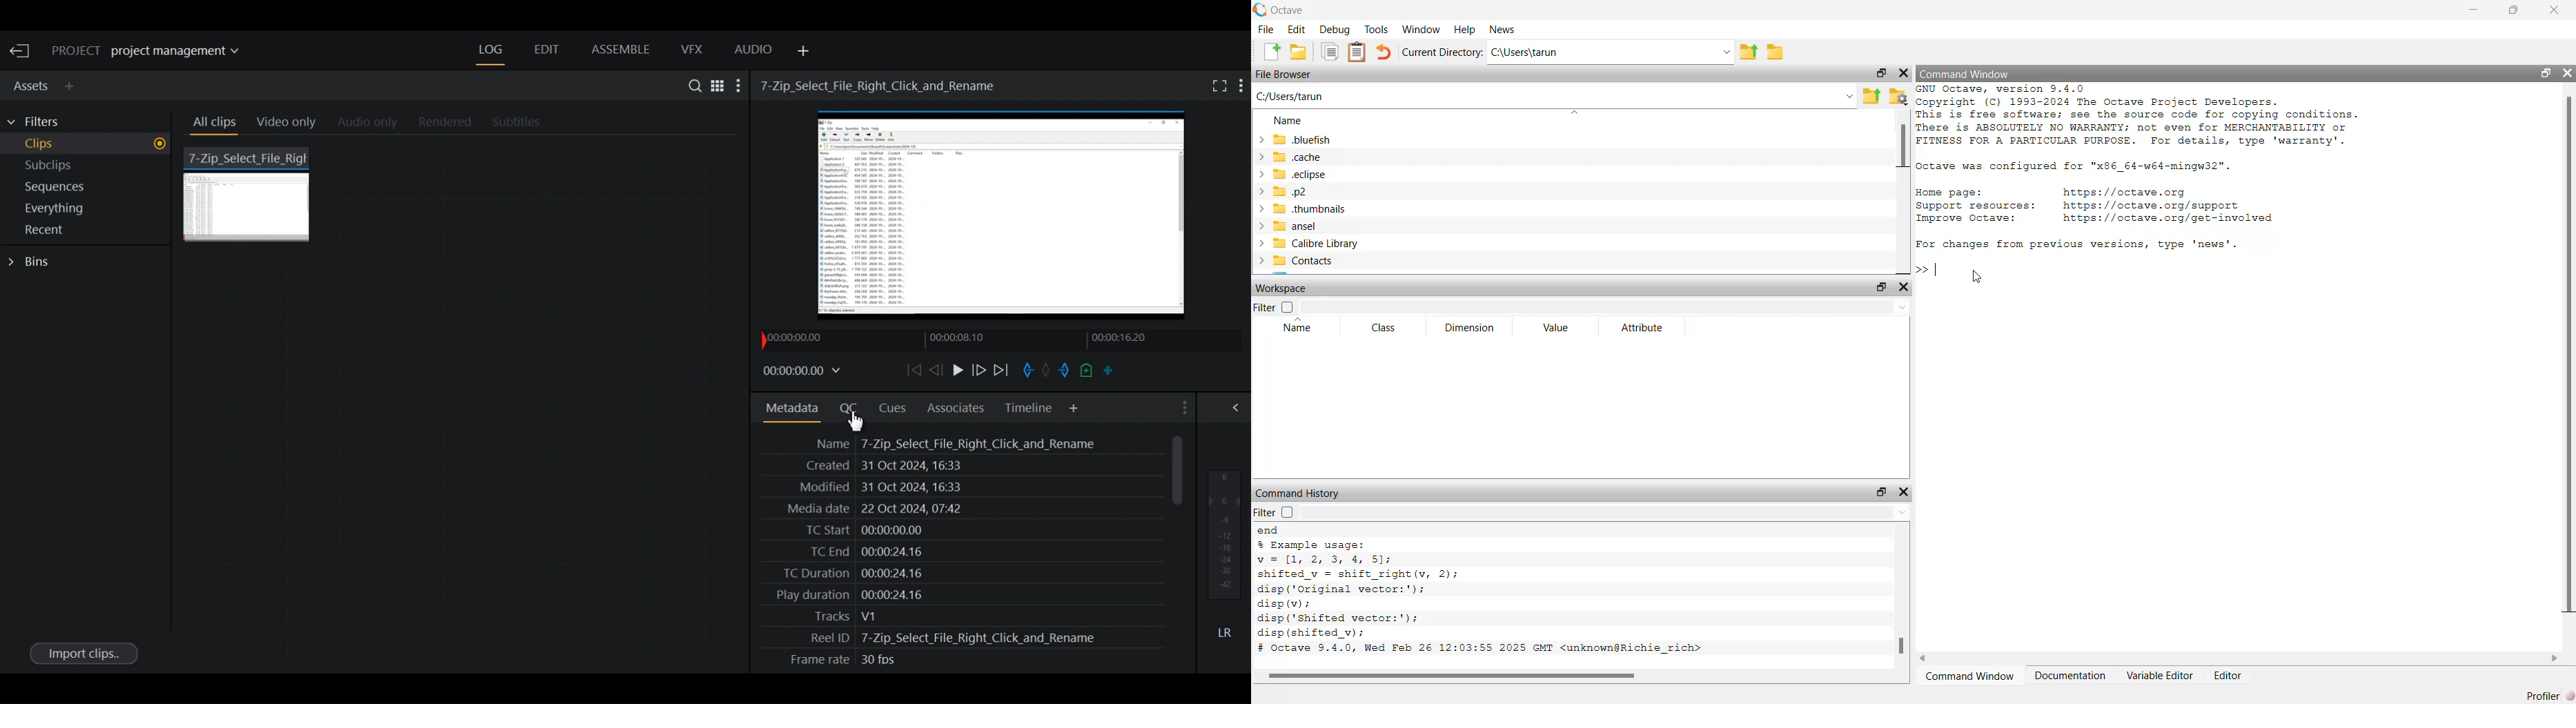 The width and height of the screenshot is (2576, 728). I want to click on TC Duration, so click(943, 574).